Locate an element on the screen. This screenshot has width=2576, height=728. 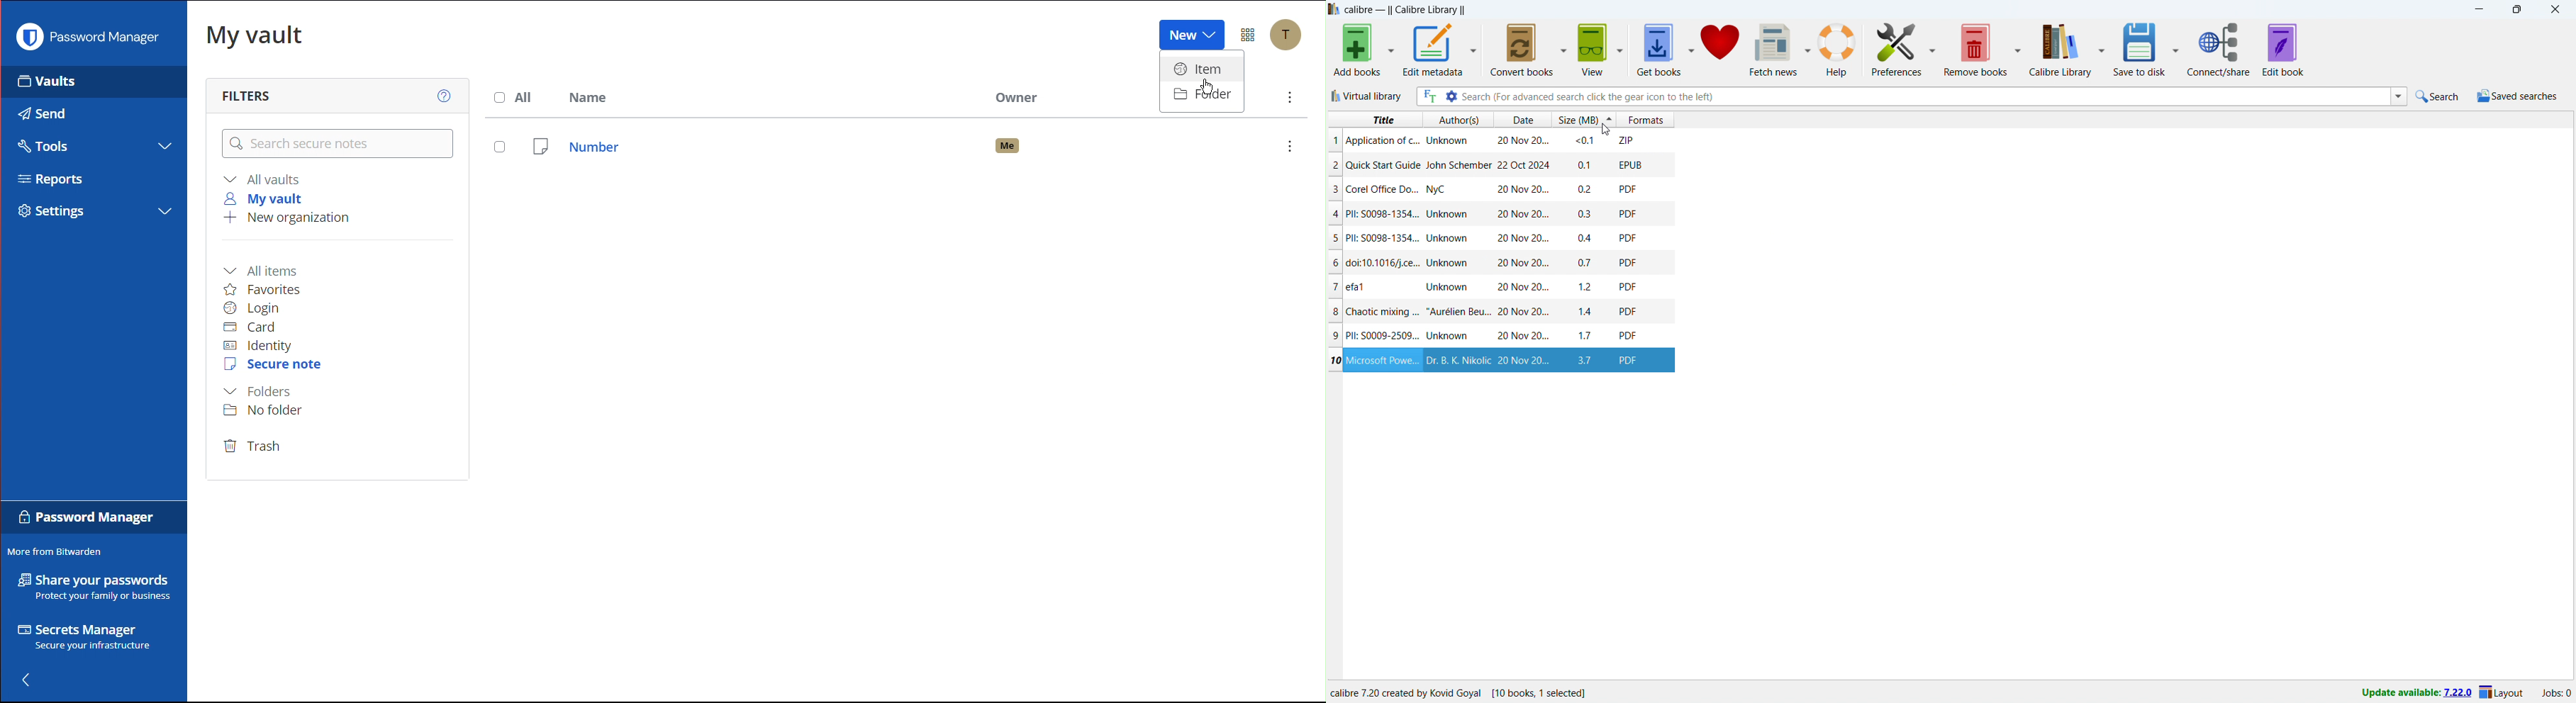
virtual library is located at coordinates (1367, 96).